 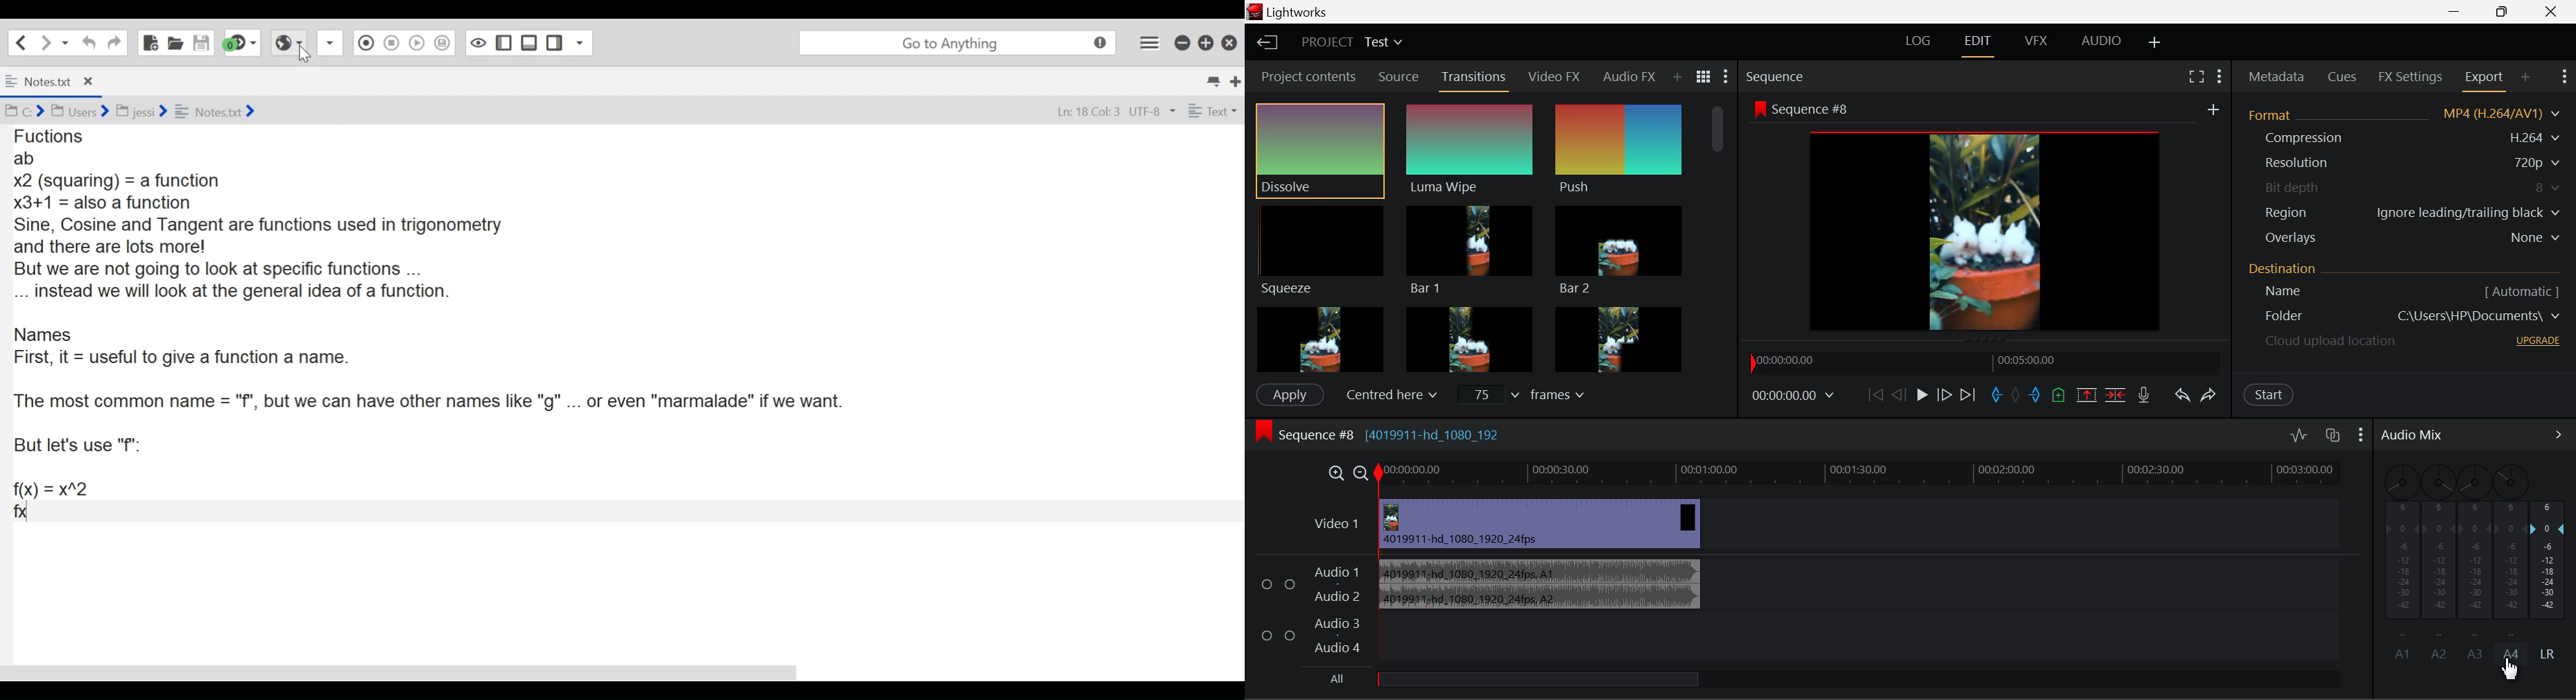 What do you see at coordinates (1399, 76) in the screenshot?
I see `Source` at bounding box center [1399, 76].